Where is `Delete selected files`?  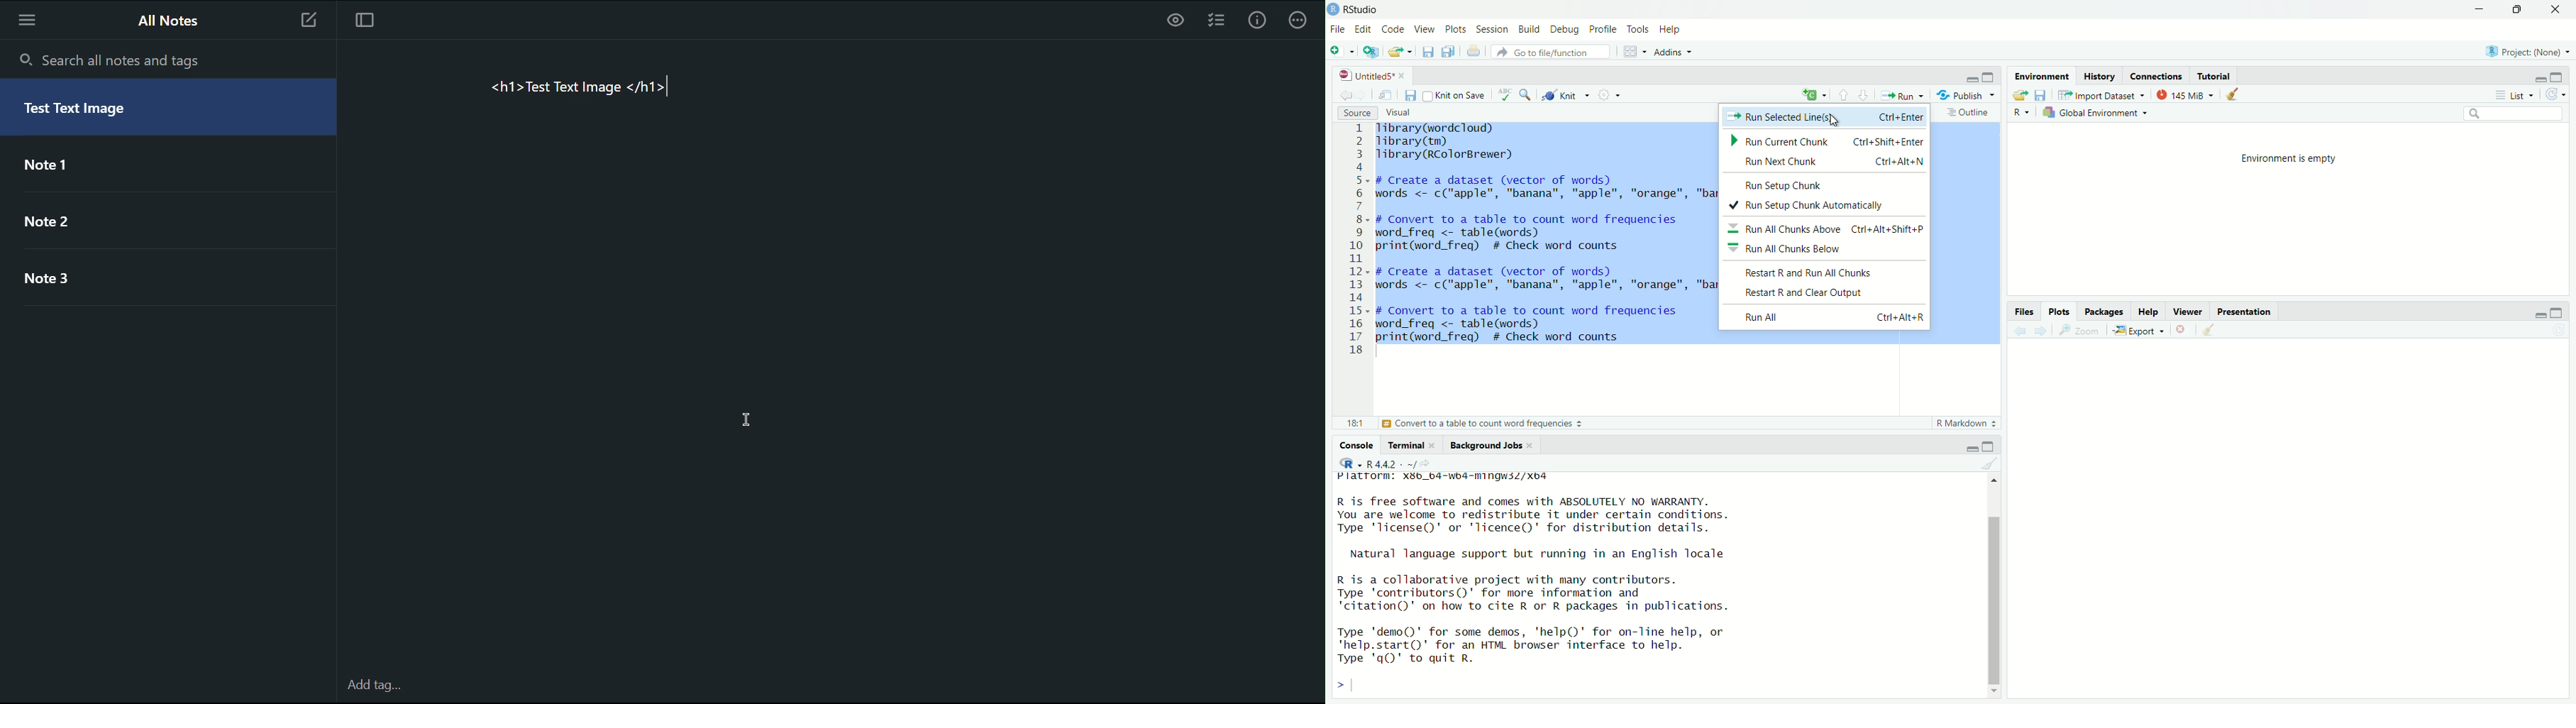
Delete selected files is located at coordinates (2182, 329).